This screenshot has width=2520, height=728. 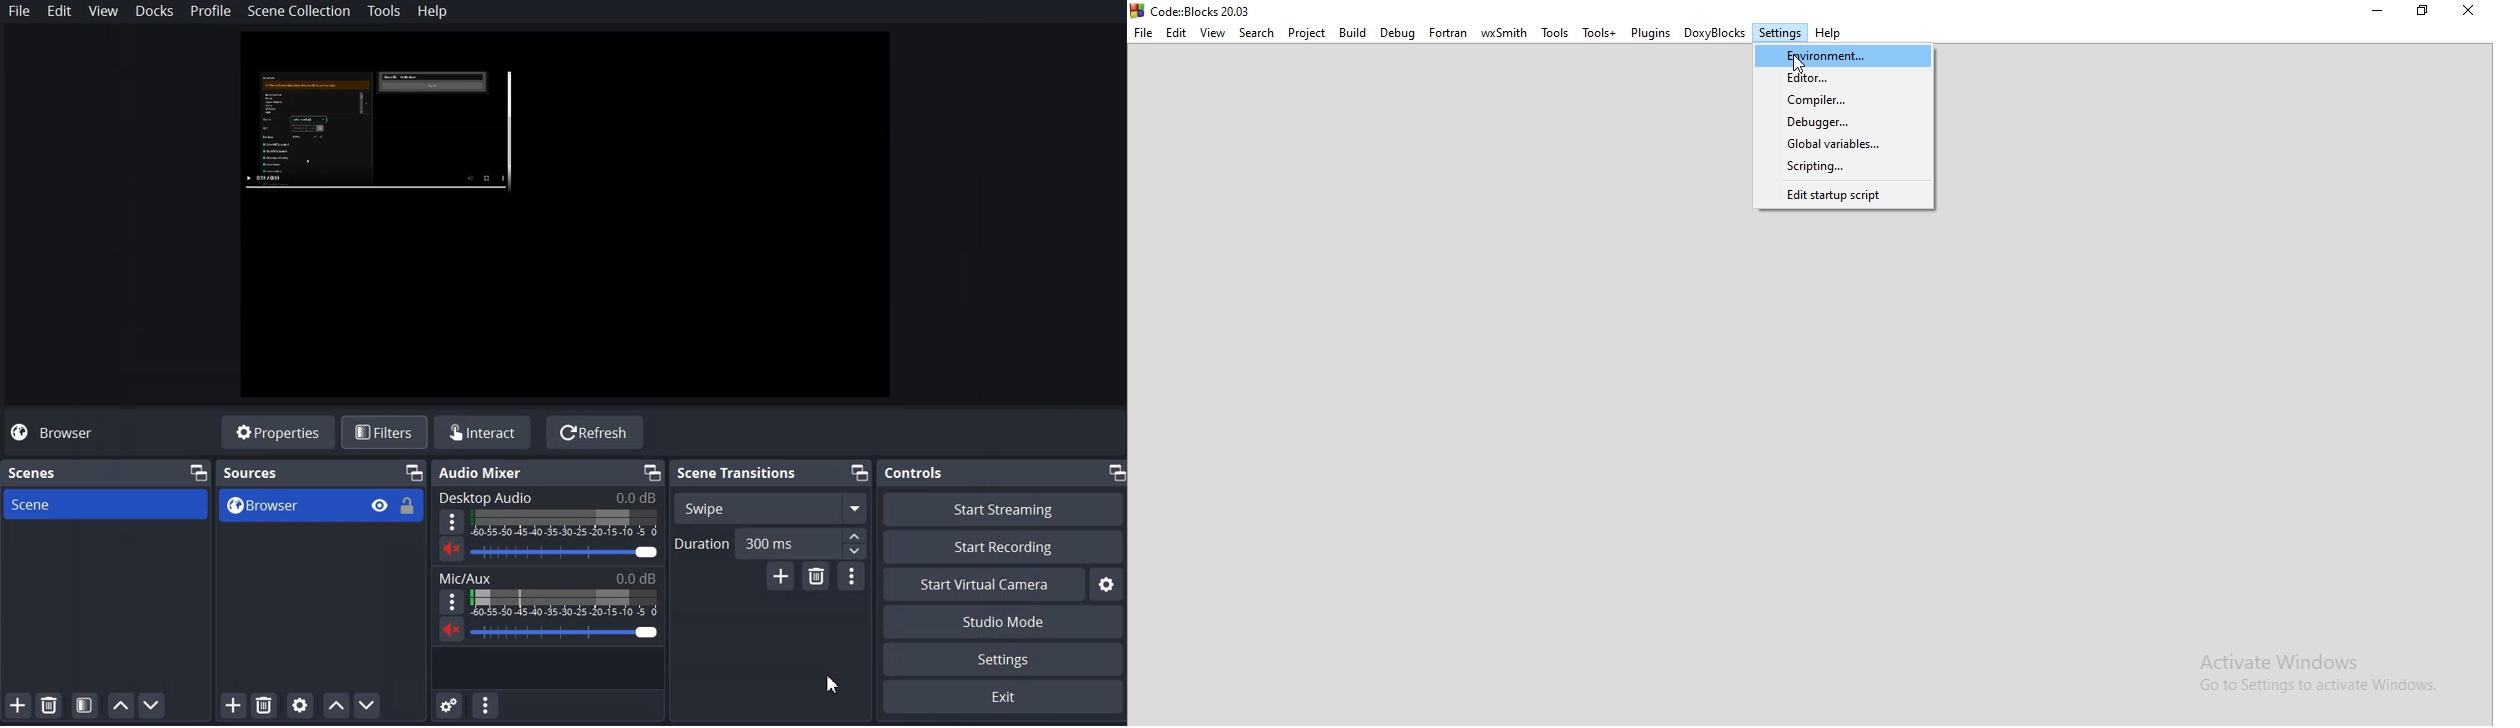 What do you see at coordinates (152, 705) in the screenshot?
I see `Move Scene Down` at bounding box center [152, 705].